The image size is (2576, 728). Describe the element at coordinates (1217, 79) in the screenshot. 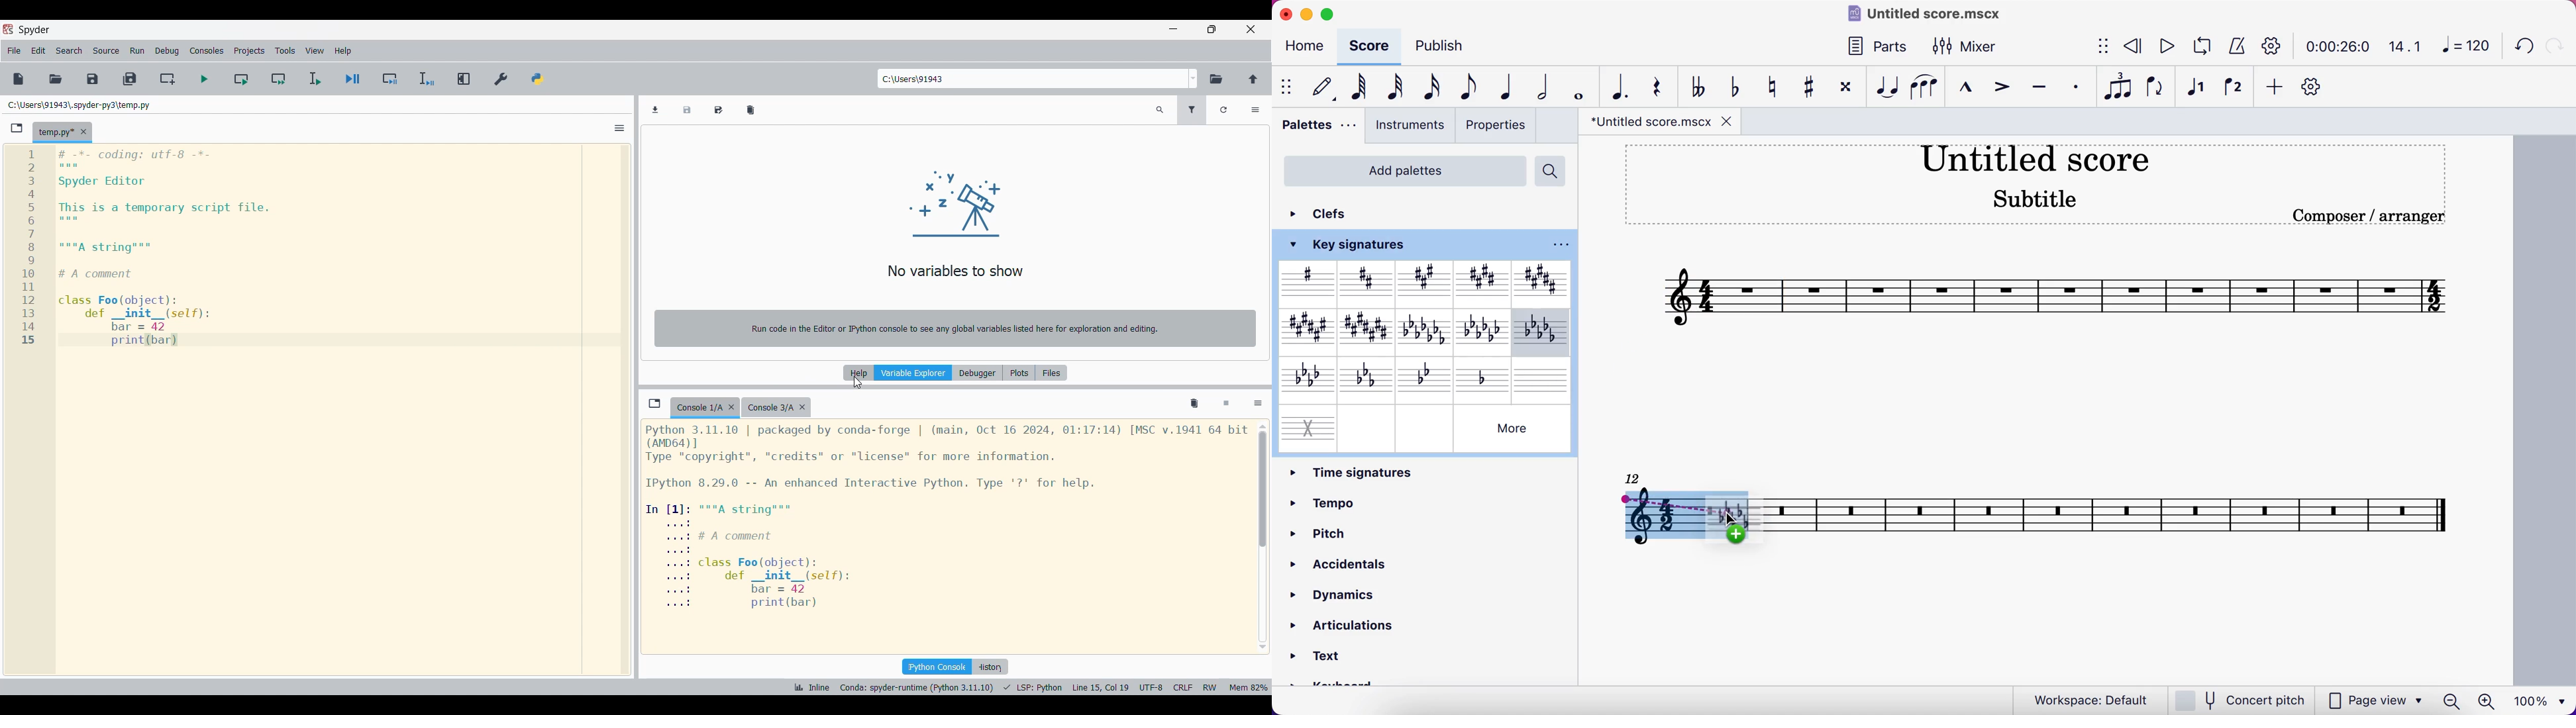

I see `Browse working directory` at that location.